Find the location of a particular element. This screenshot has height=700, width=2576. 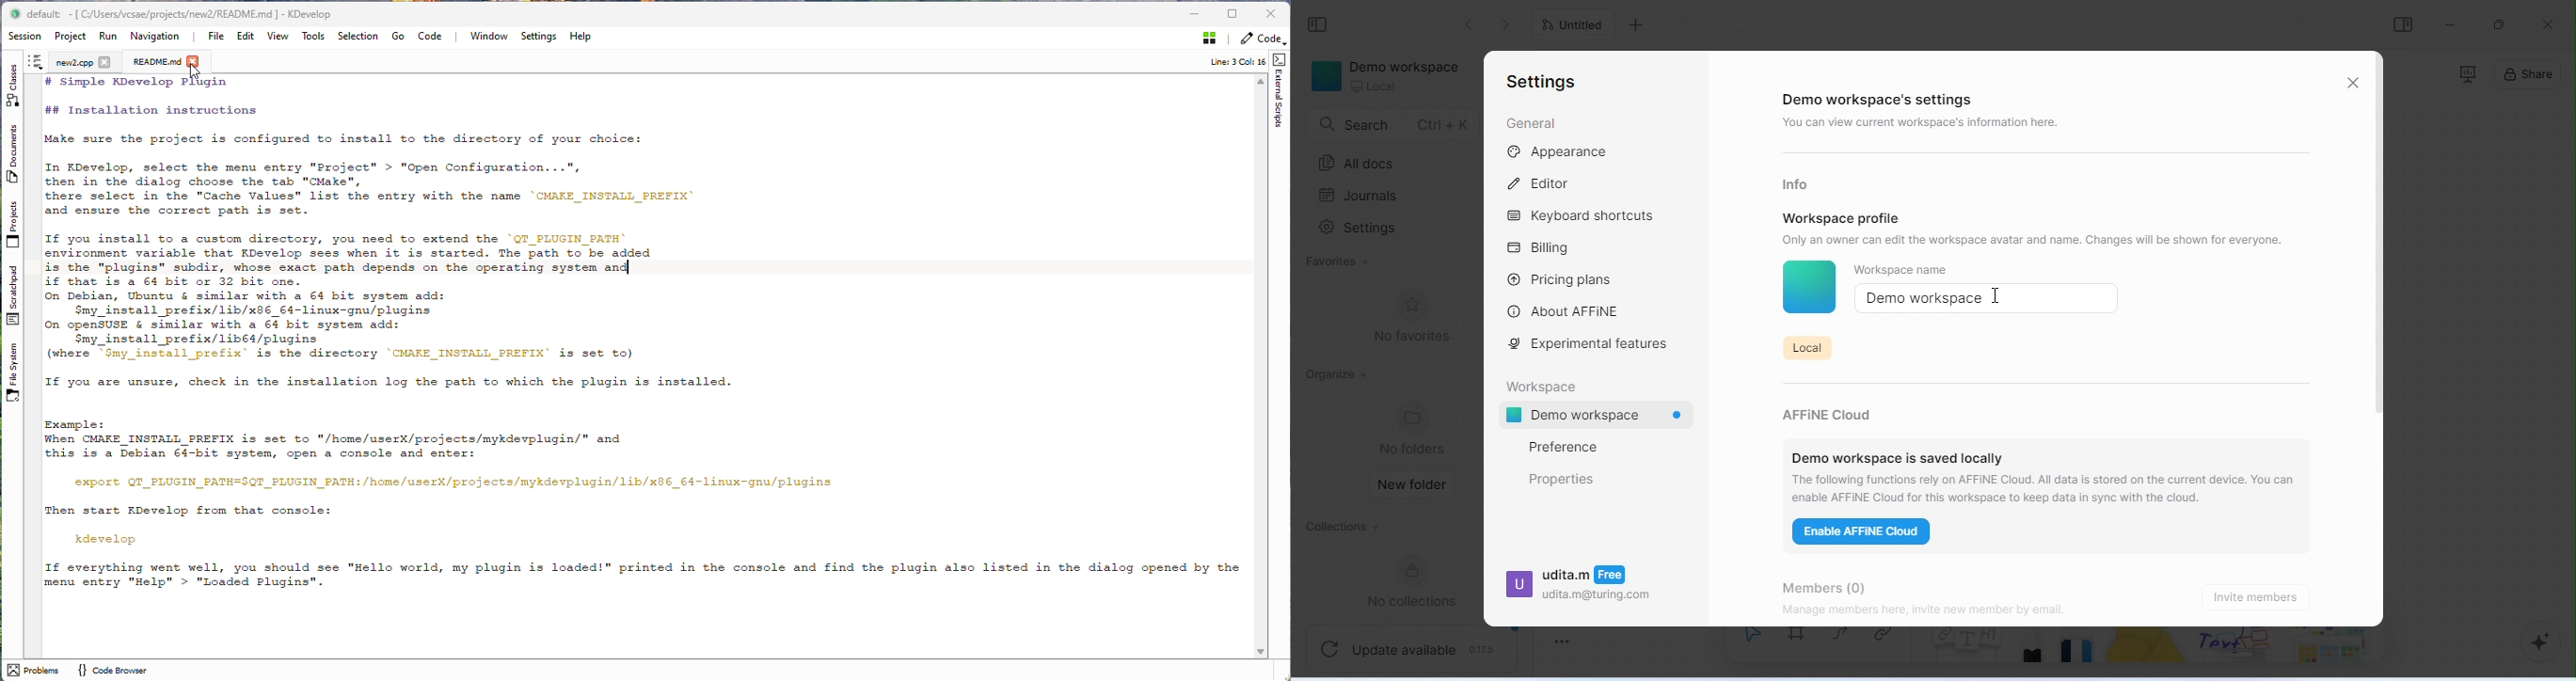

search is located at coordinates (1393, 124).